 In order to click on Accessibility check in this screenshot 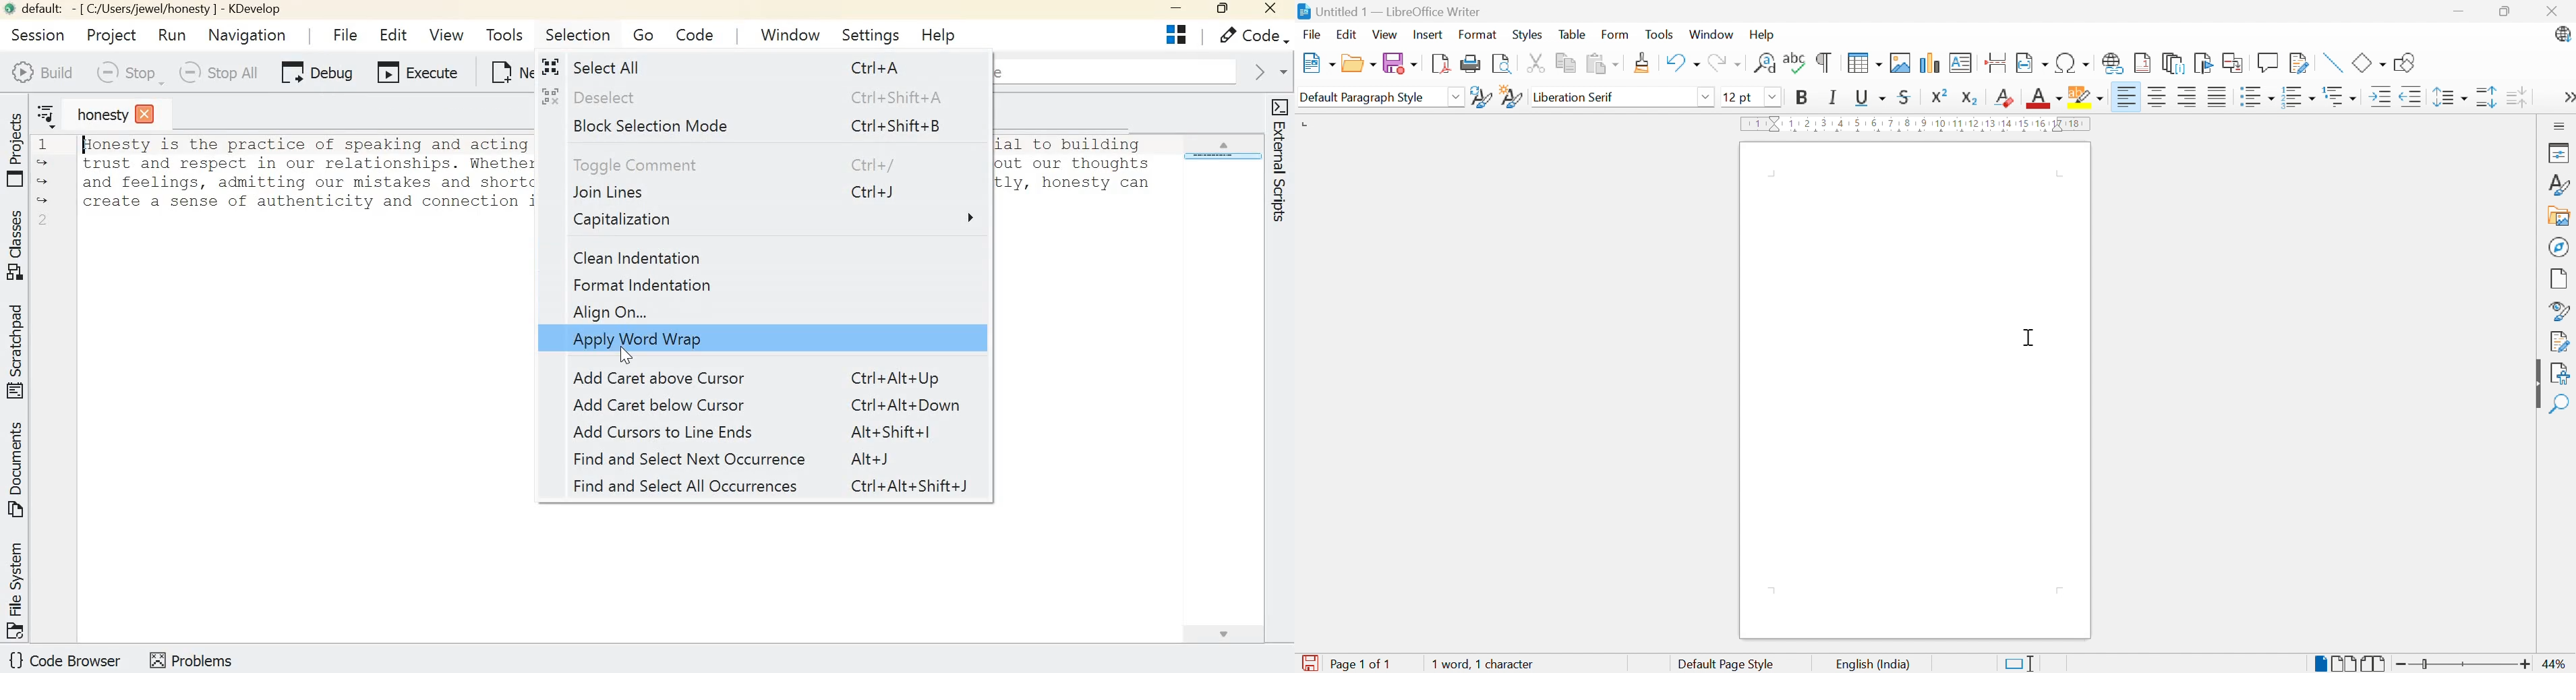, I will do `click(2562, 375)`.